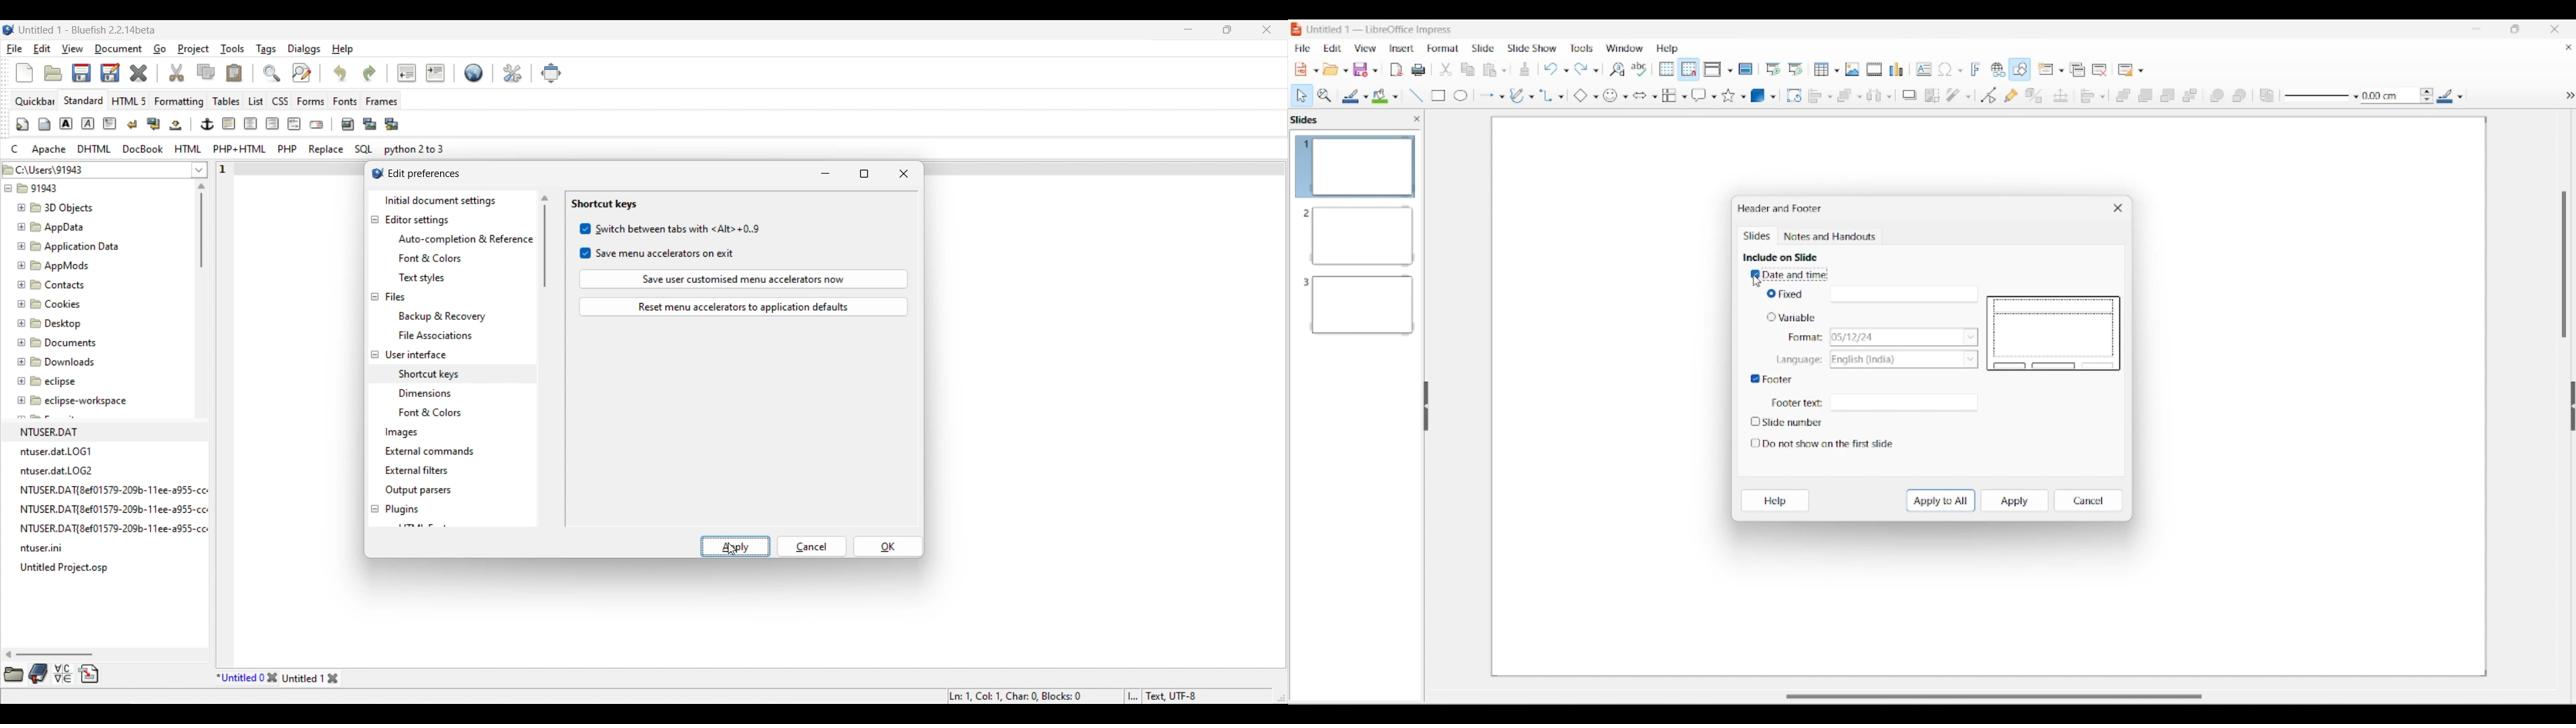 This screenshot has width=2576, height=728. Describe the element at coordinates (2555, 29) in the screenshot. I see `Close interface` at that location.